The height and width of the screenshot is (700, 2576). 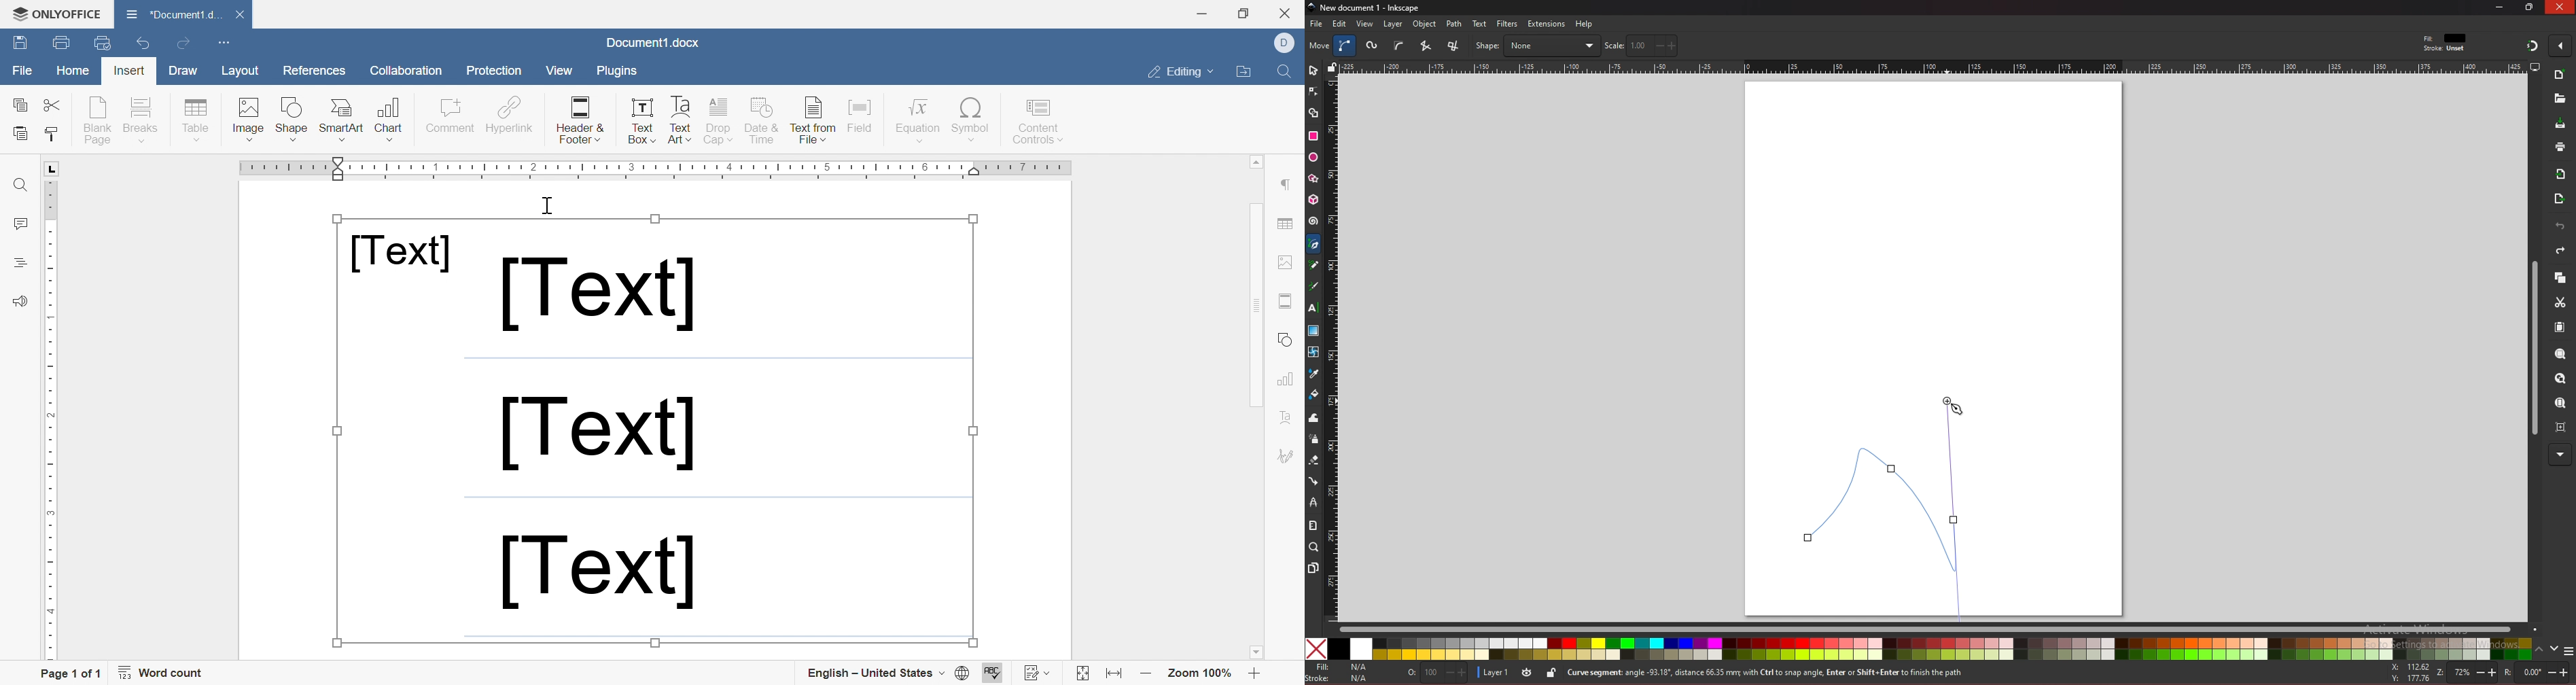 I want to click on Table settings, so click(x=1288, y=223).